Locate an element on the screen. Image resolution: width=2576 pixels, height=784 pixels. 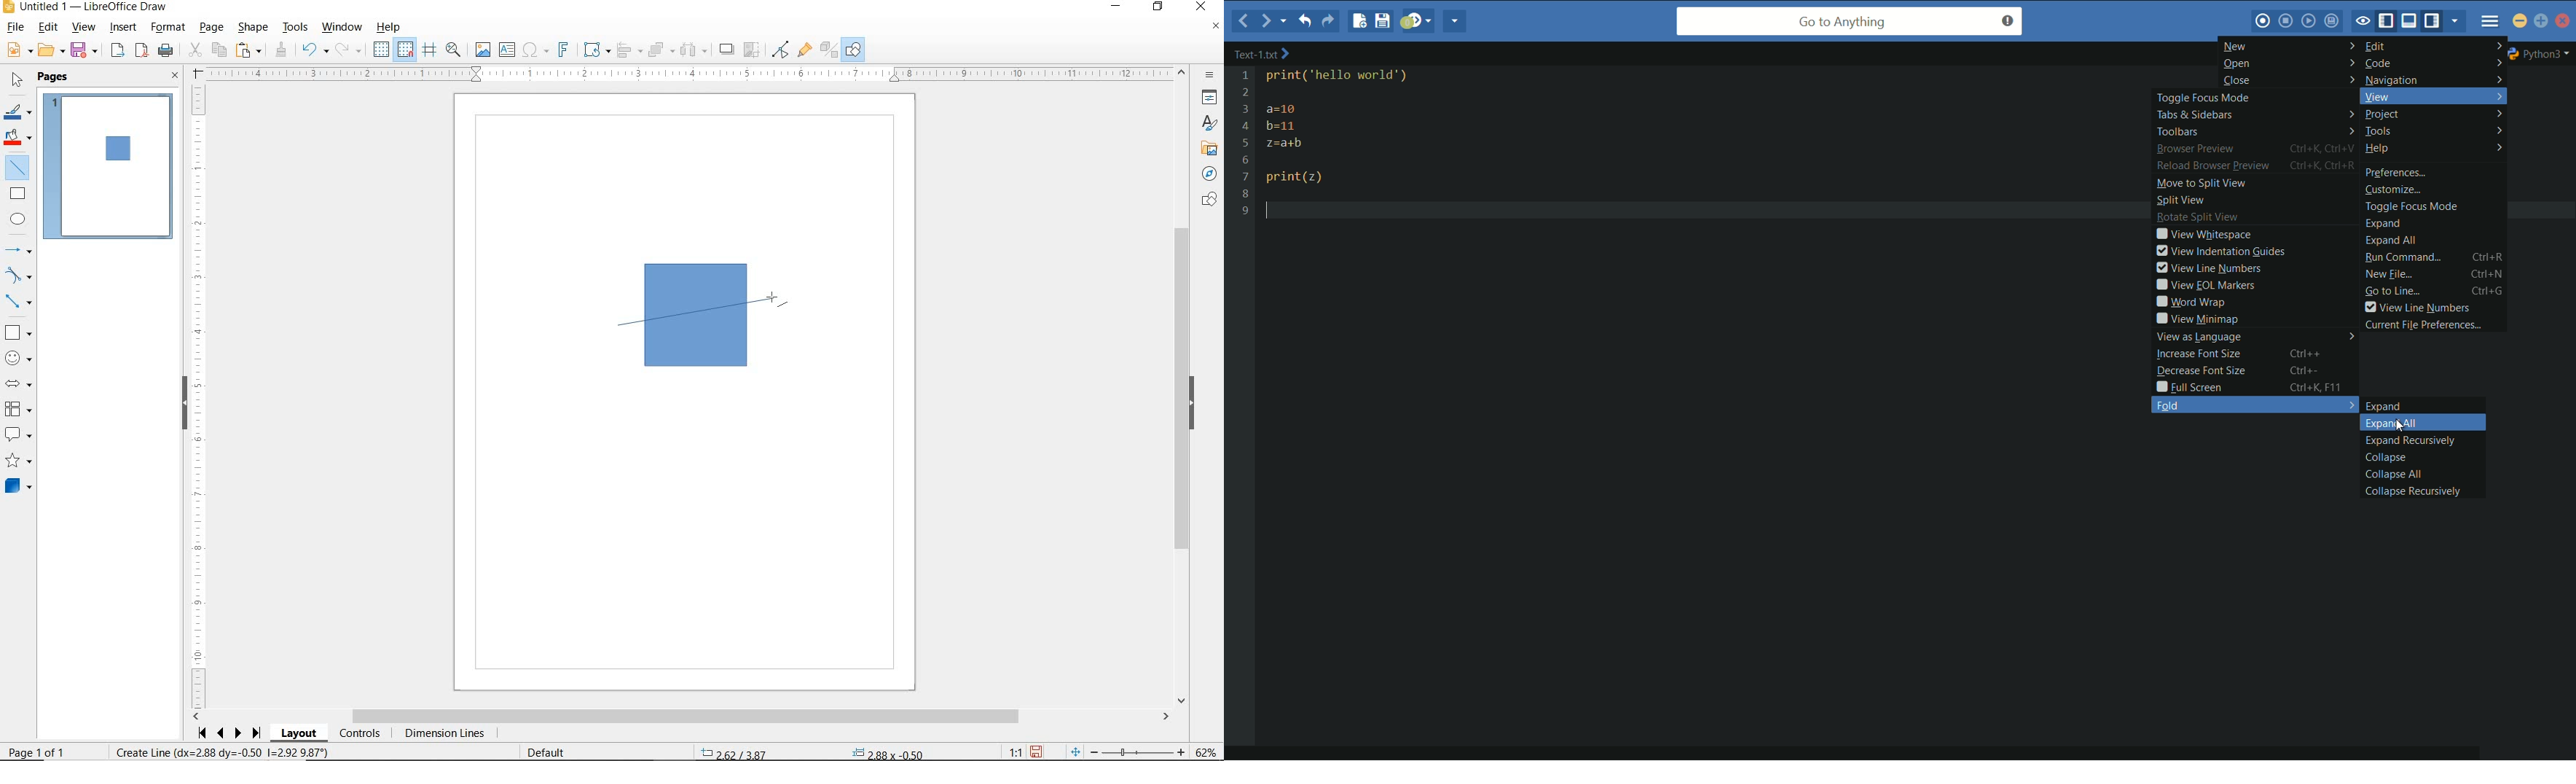
INSERT is located at coordinates (124, 28).